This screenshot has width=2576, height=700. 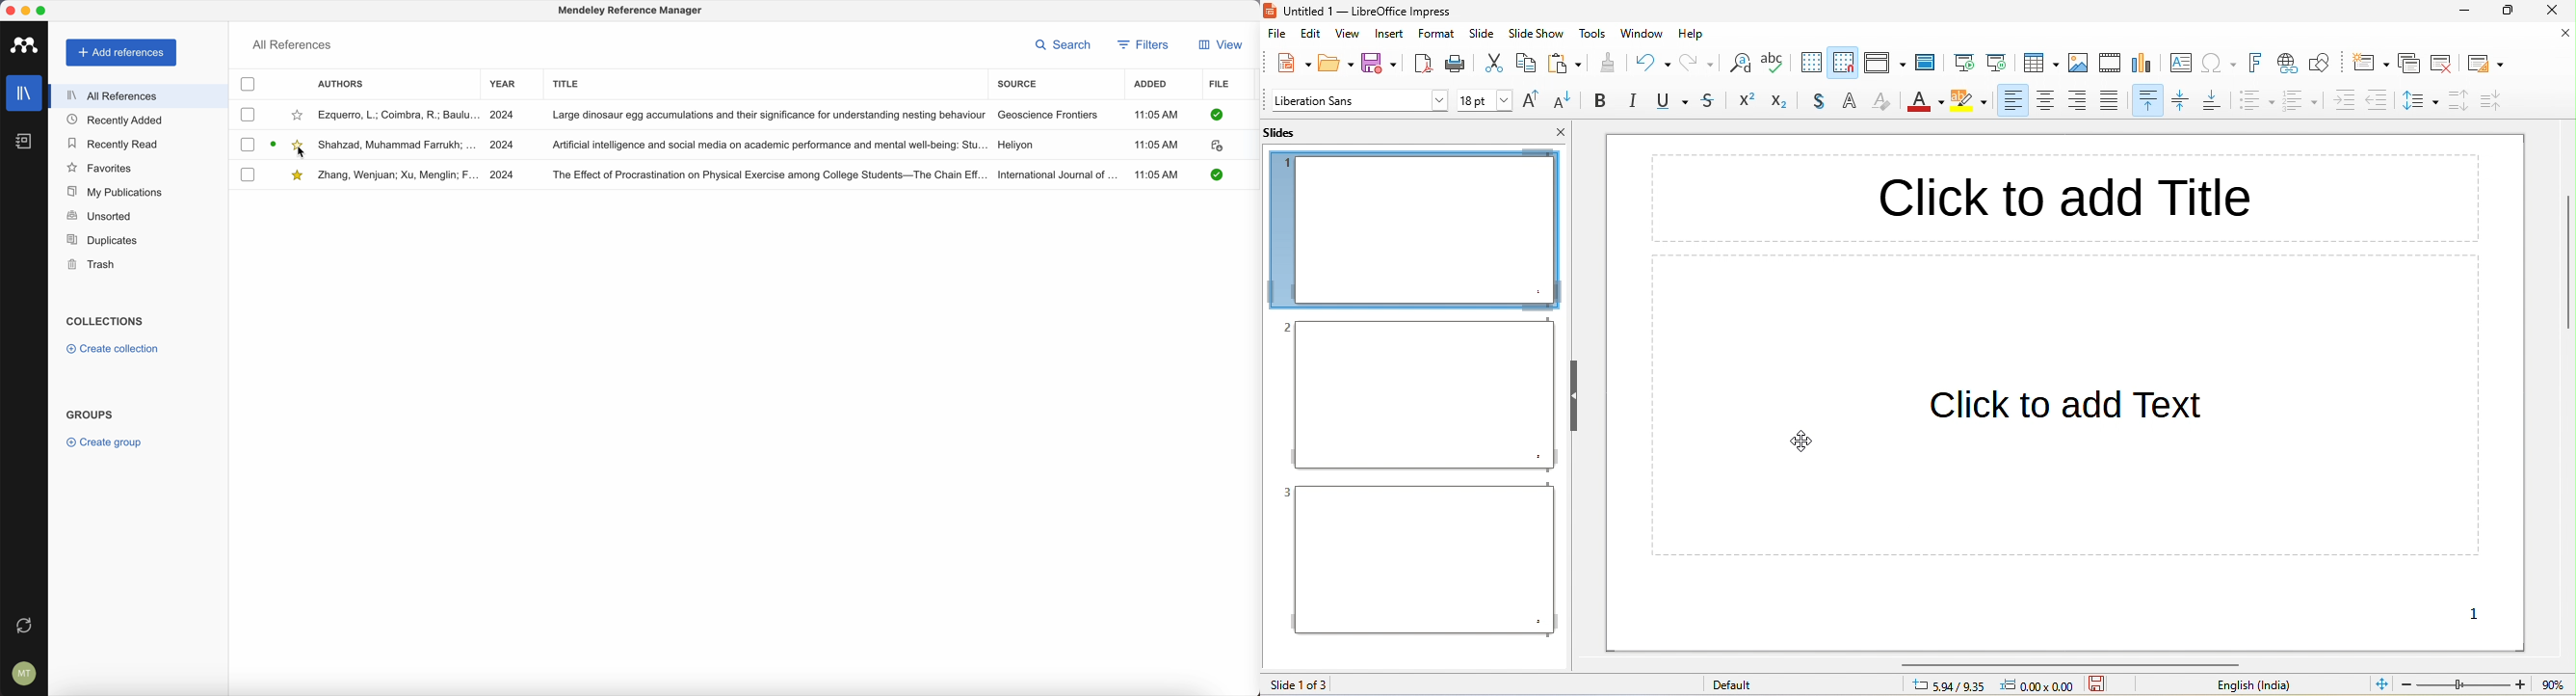 I want to click on slides, so click(x=1291, y=132).